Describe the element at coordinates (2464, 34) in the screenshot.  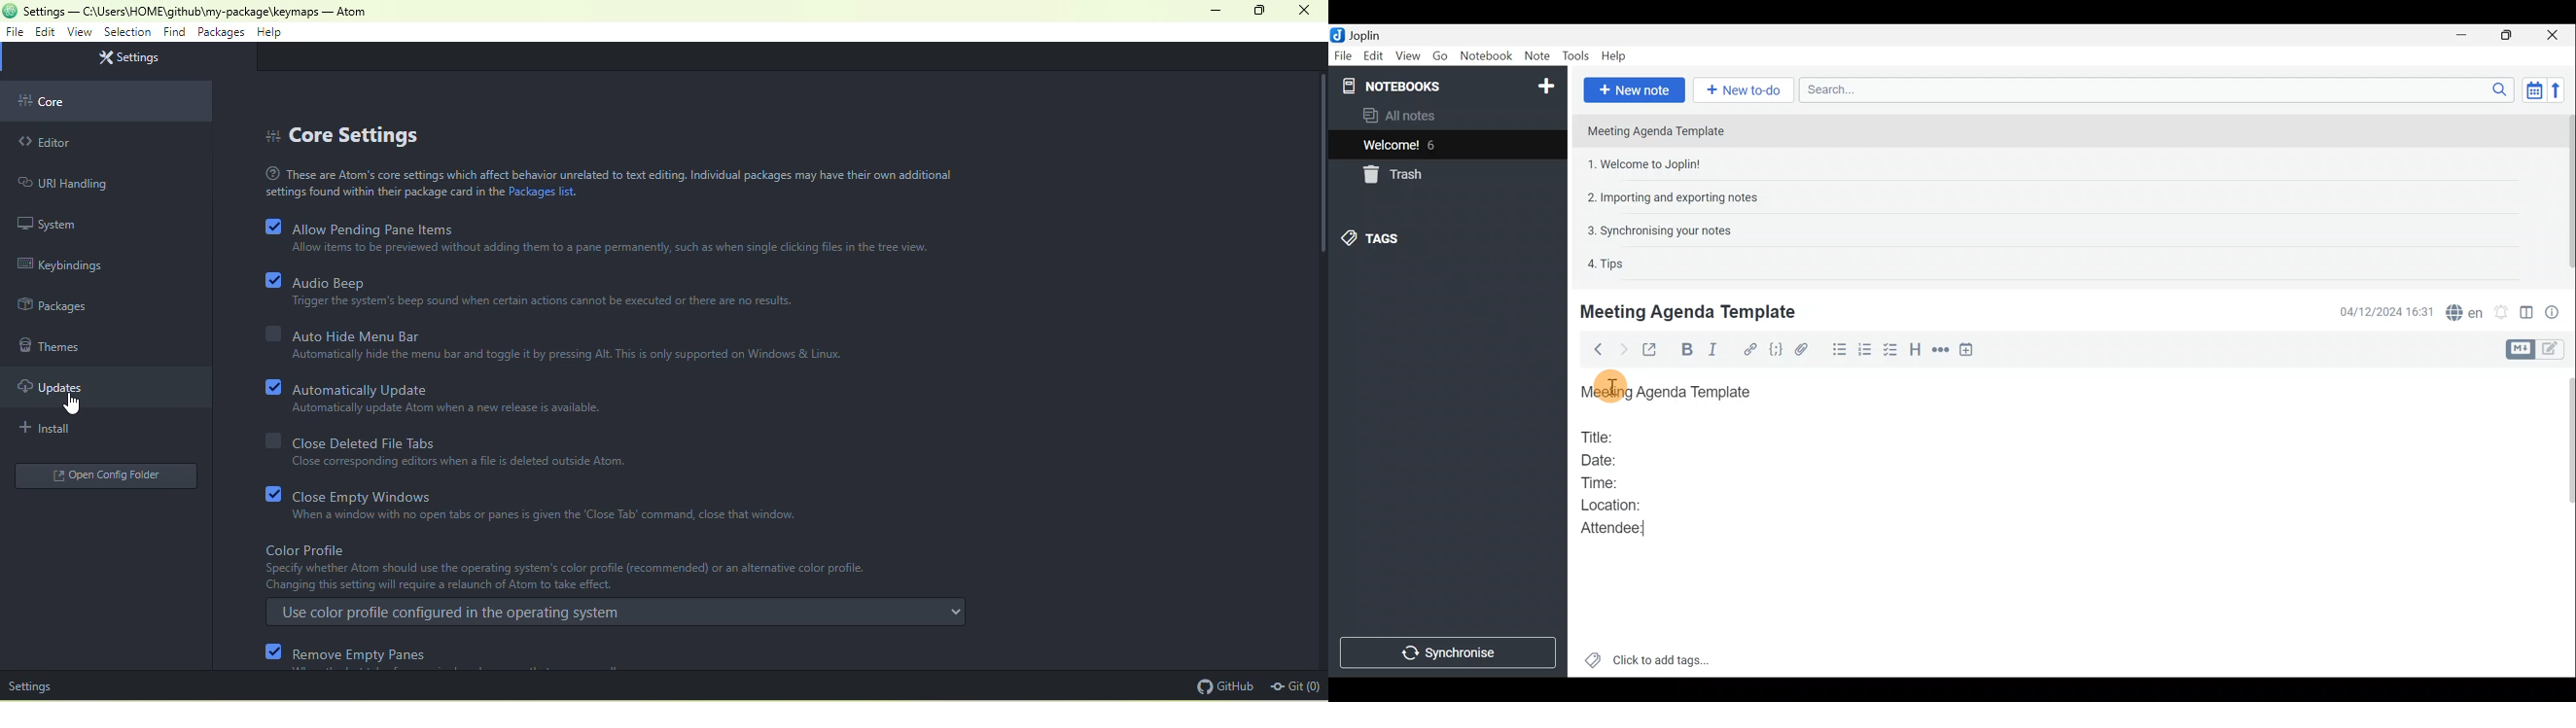
I see `Minimise` at that location.